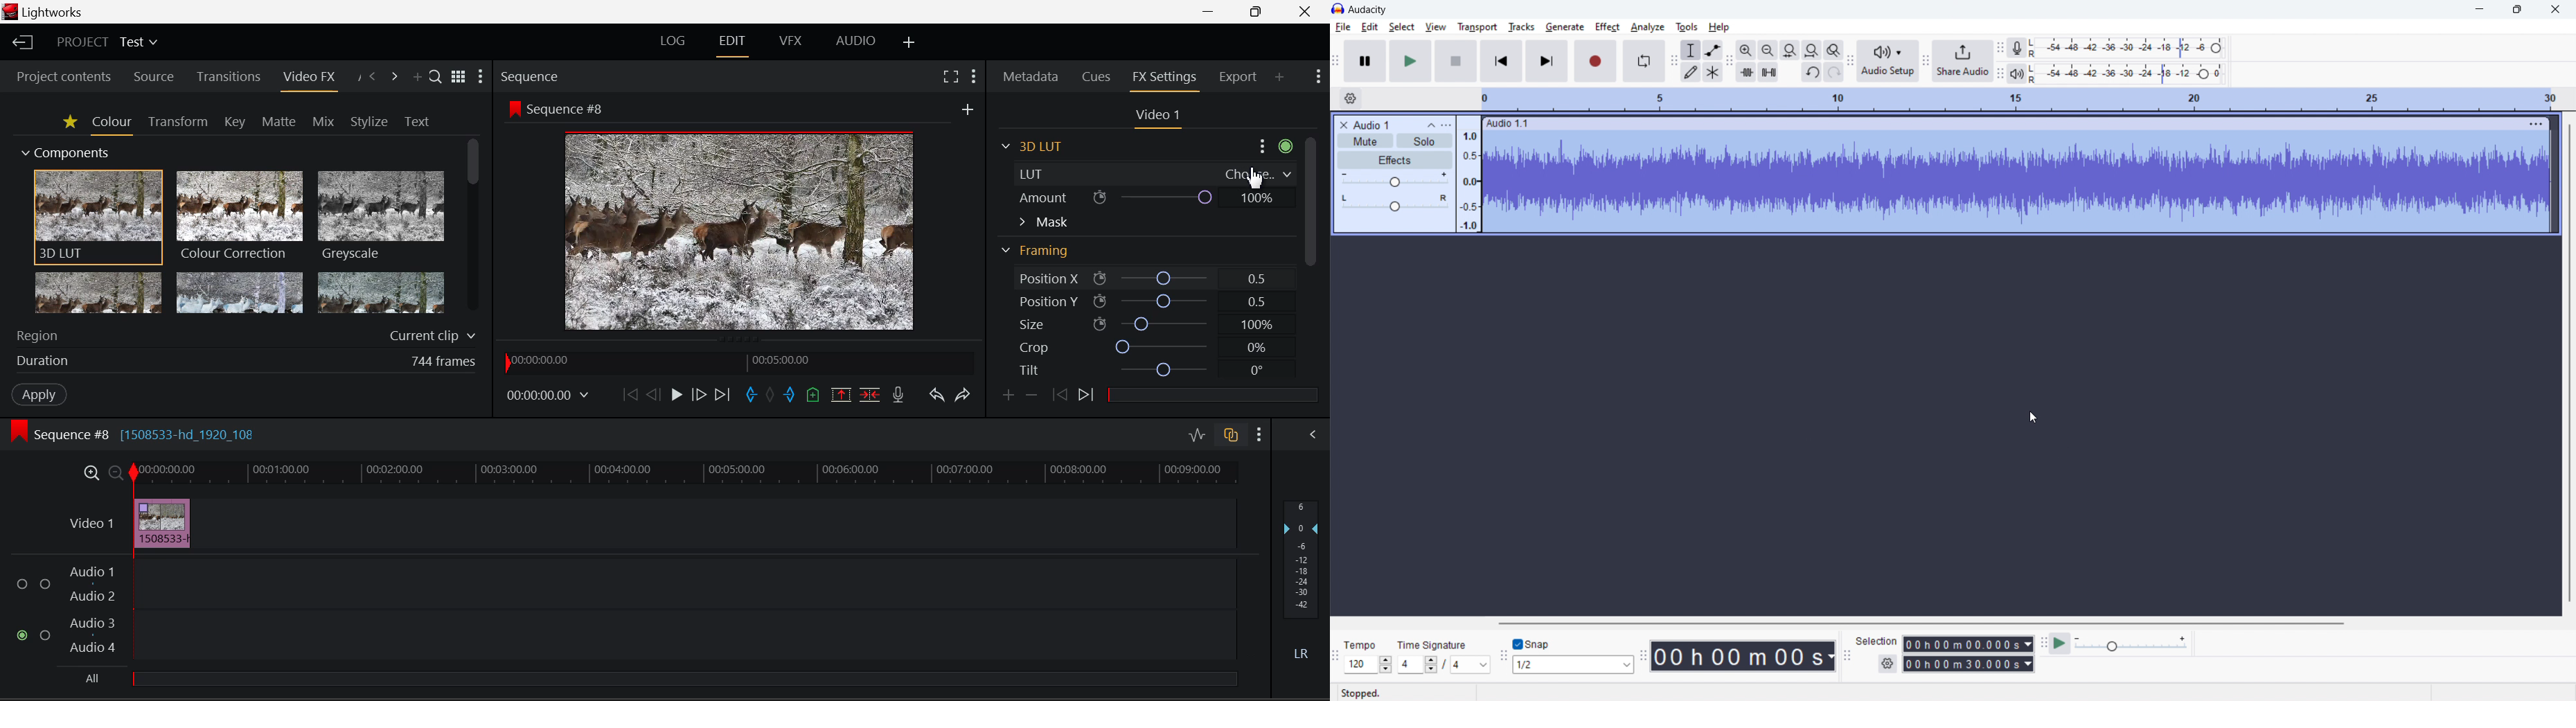  What do you see at coordinates (1548, 62) in the screenshot?
I see `skip to last` at bounding box center [1548, 62].